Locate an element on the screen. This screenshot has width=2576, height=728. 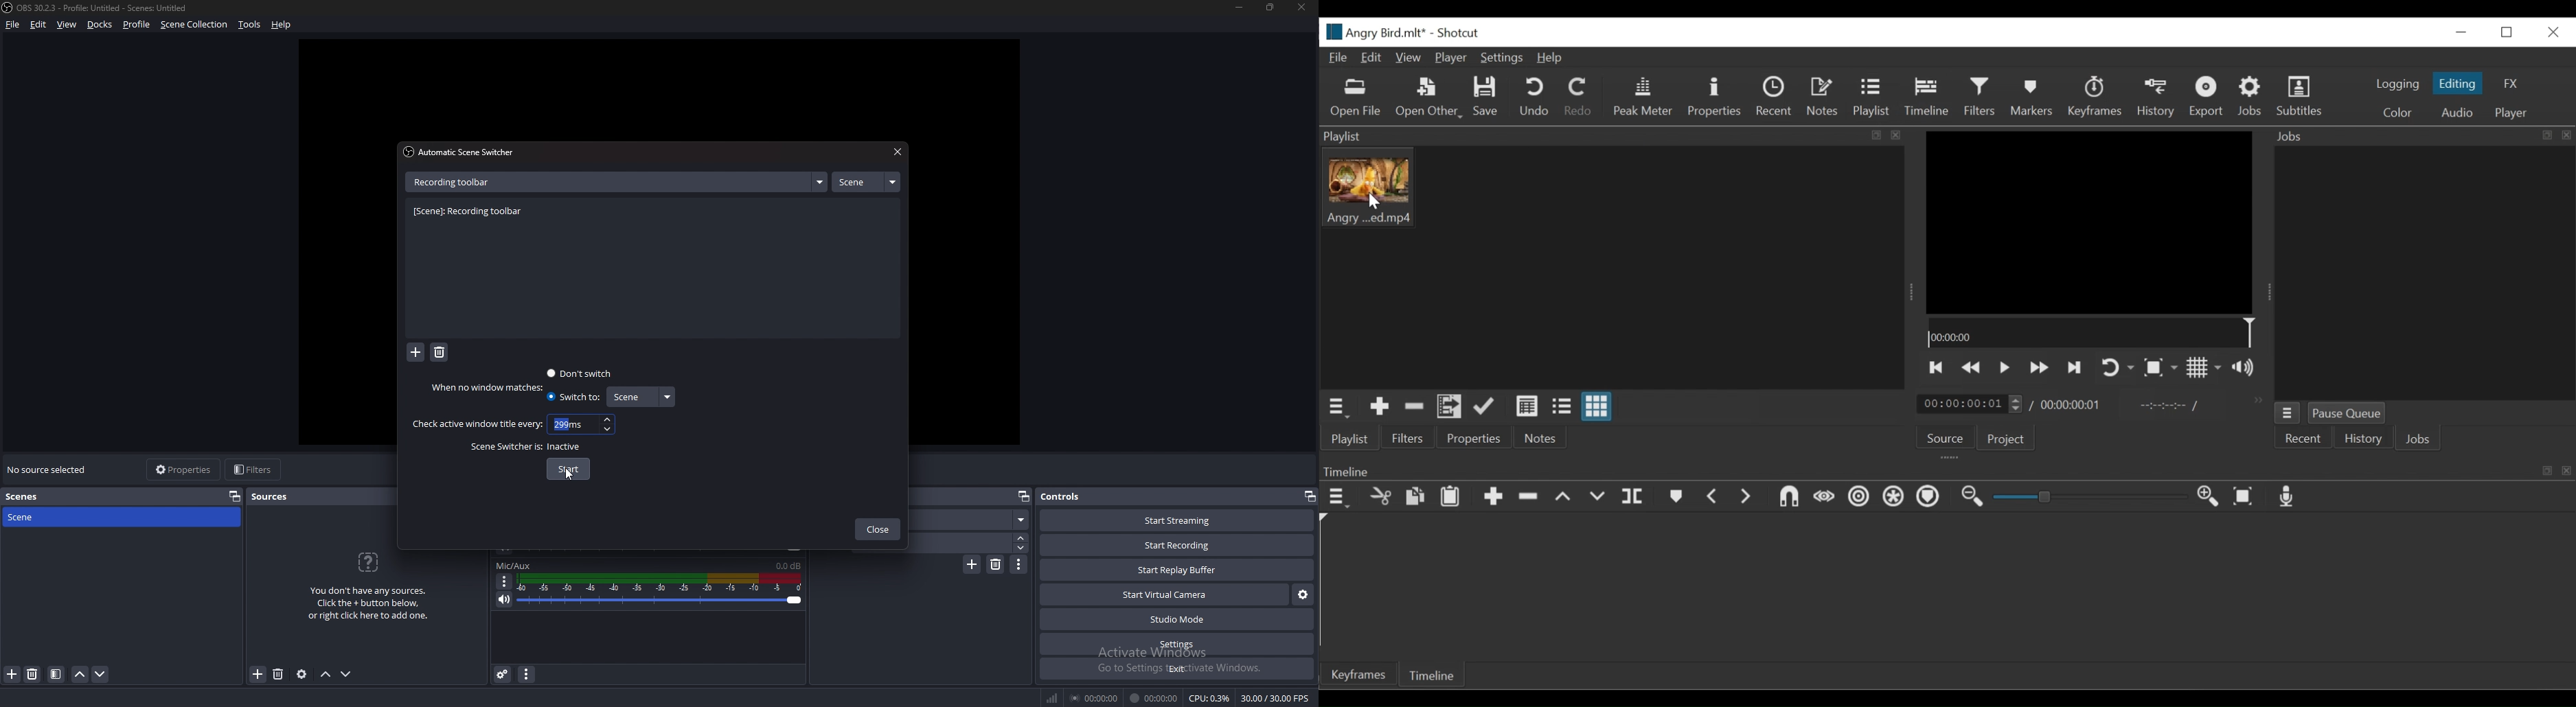
configure virtual camera is located at coordinates (1303, 593).